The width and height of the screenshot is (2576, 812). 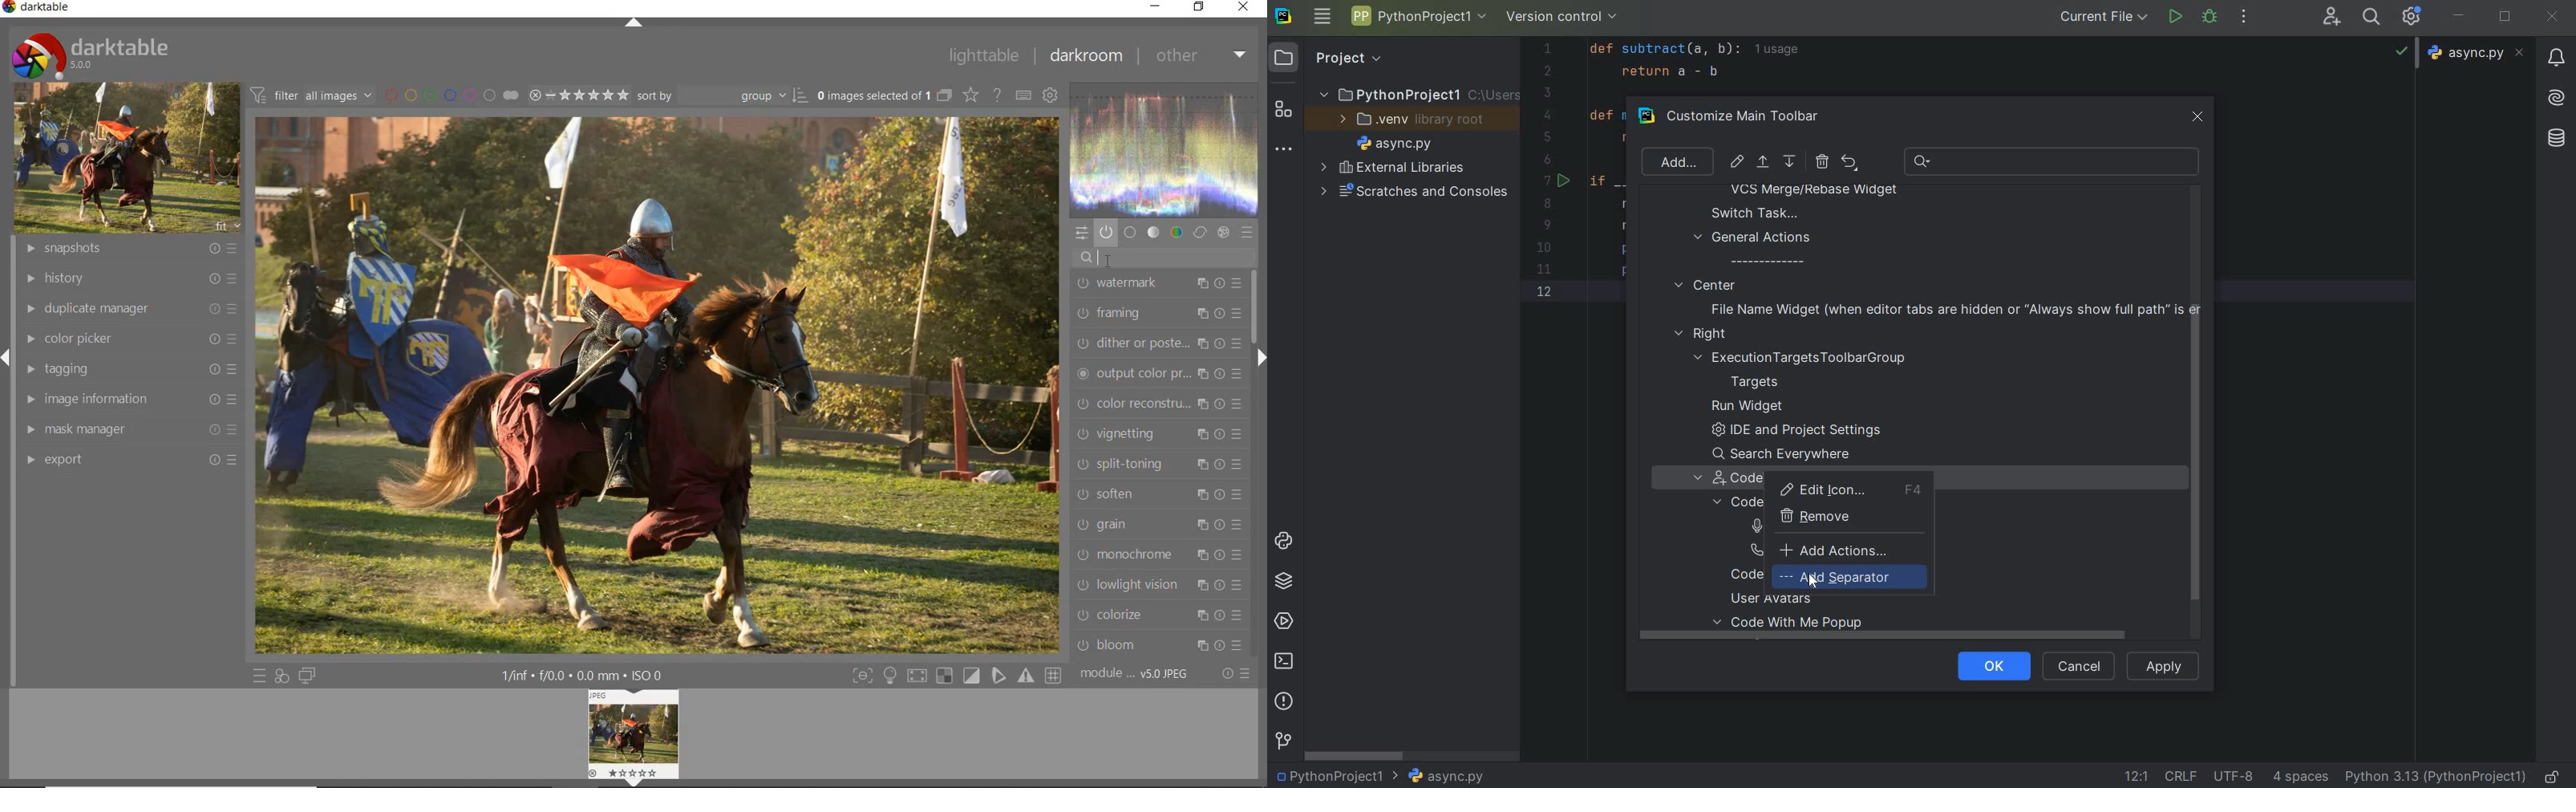 What do you see at coordinates (634, 23) in the screenshot?
I see `expand/collapse` at bounding box center [634, 23].